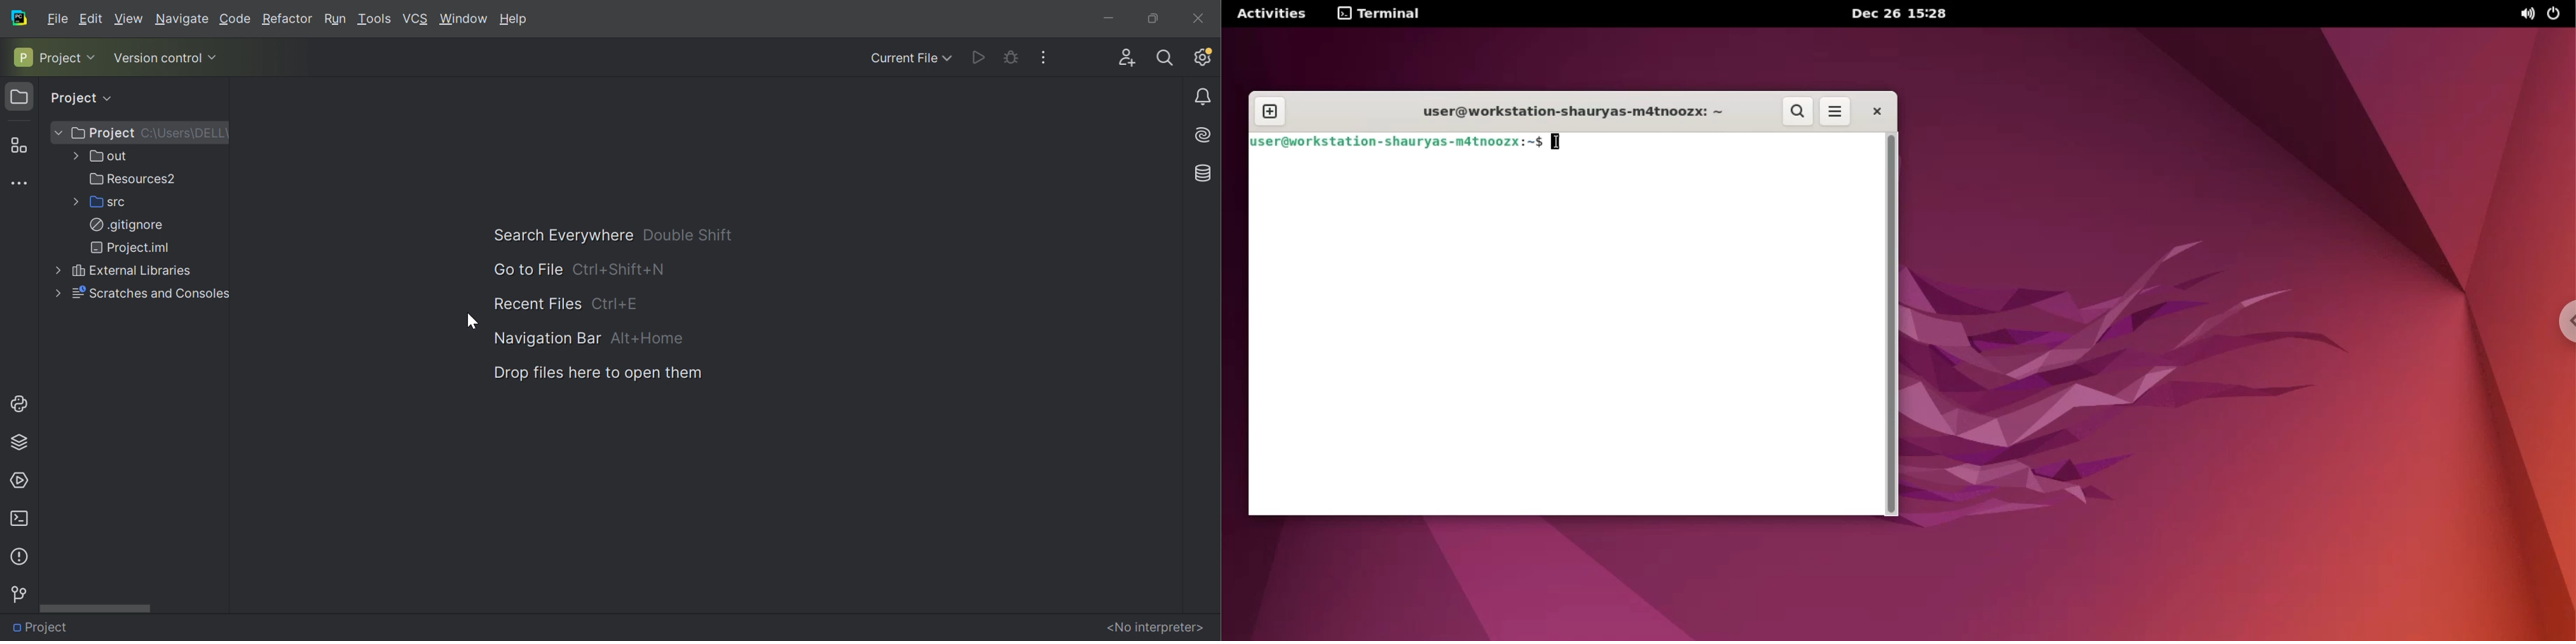 The height and width of the screenshot is (644, 2576). Describe the element at coordinates (93, 18) in the screenshot. I see `Edit` at that location.